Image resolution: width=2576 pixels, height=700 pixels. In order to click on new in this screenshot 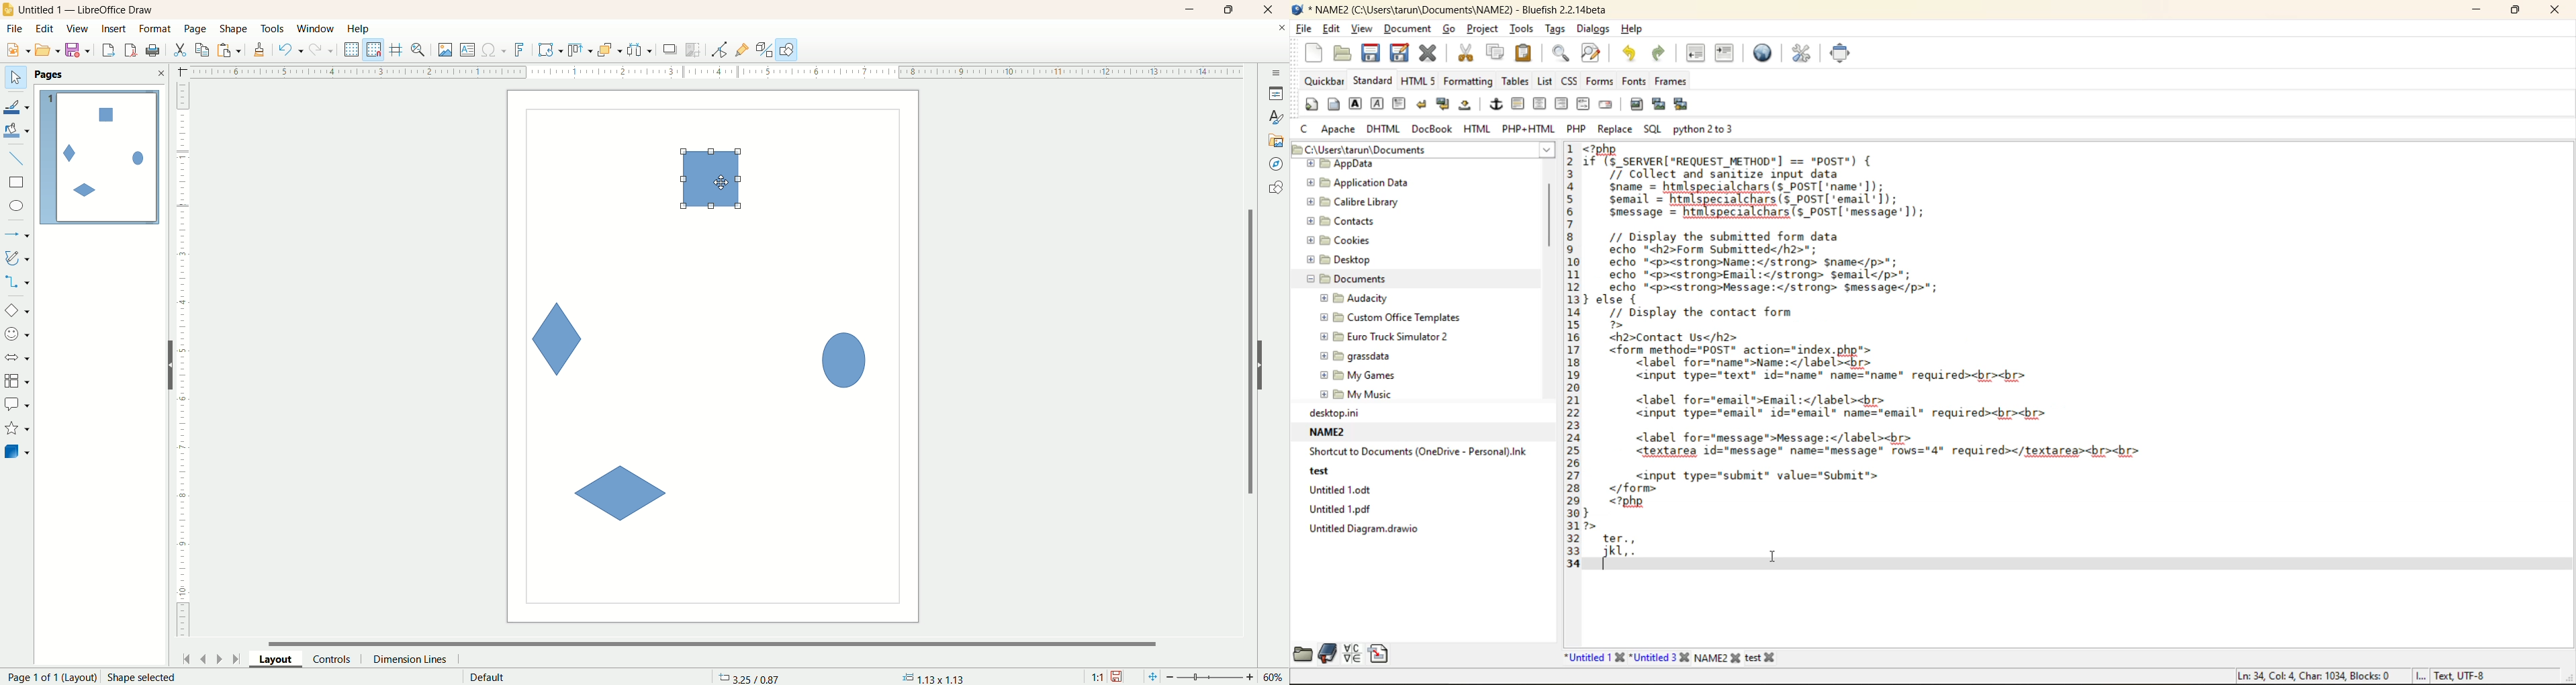, I will do `click(15, 50)`.